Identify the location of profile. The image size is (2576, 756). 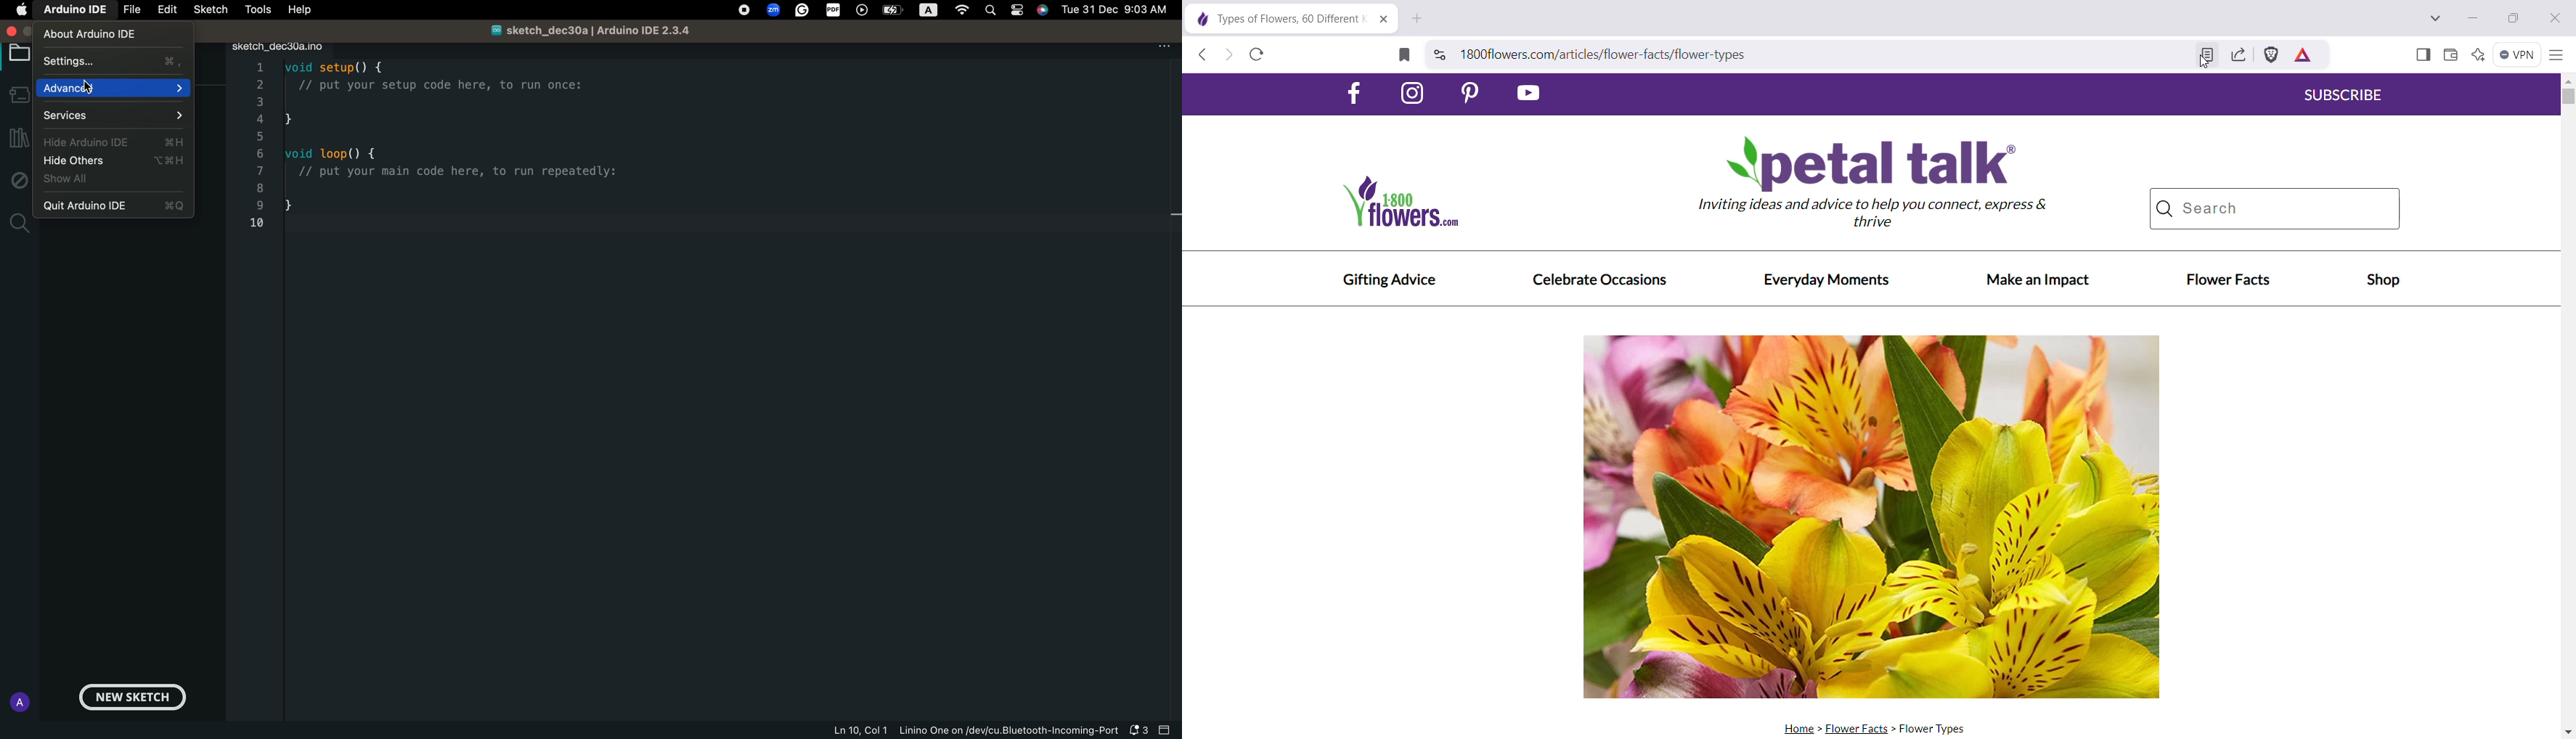
(16, 702).